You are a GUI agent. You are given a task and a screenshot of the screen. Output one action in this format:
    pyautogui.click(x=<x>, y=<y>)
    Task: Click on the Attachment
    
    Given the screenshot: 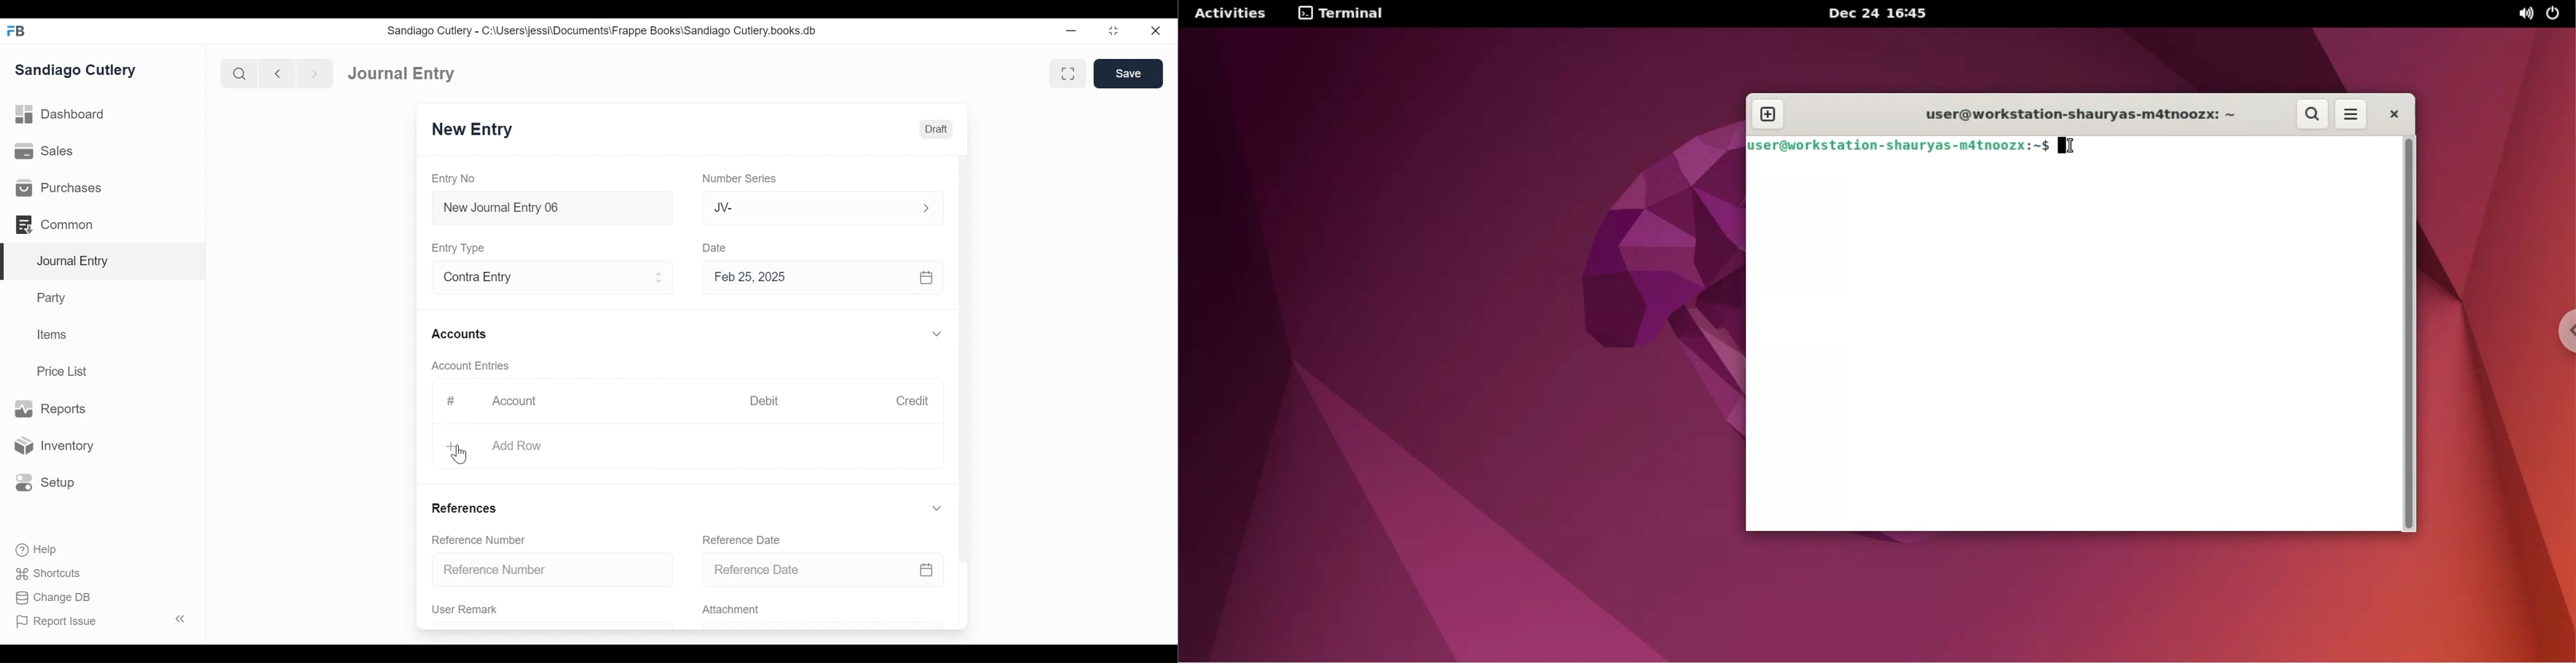 What is the action you would take?
    pyautogui.click(x=730, y=610)
    